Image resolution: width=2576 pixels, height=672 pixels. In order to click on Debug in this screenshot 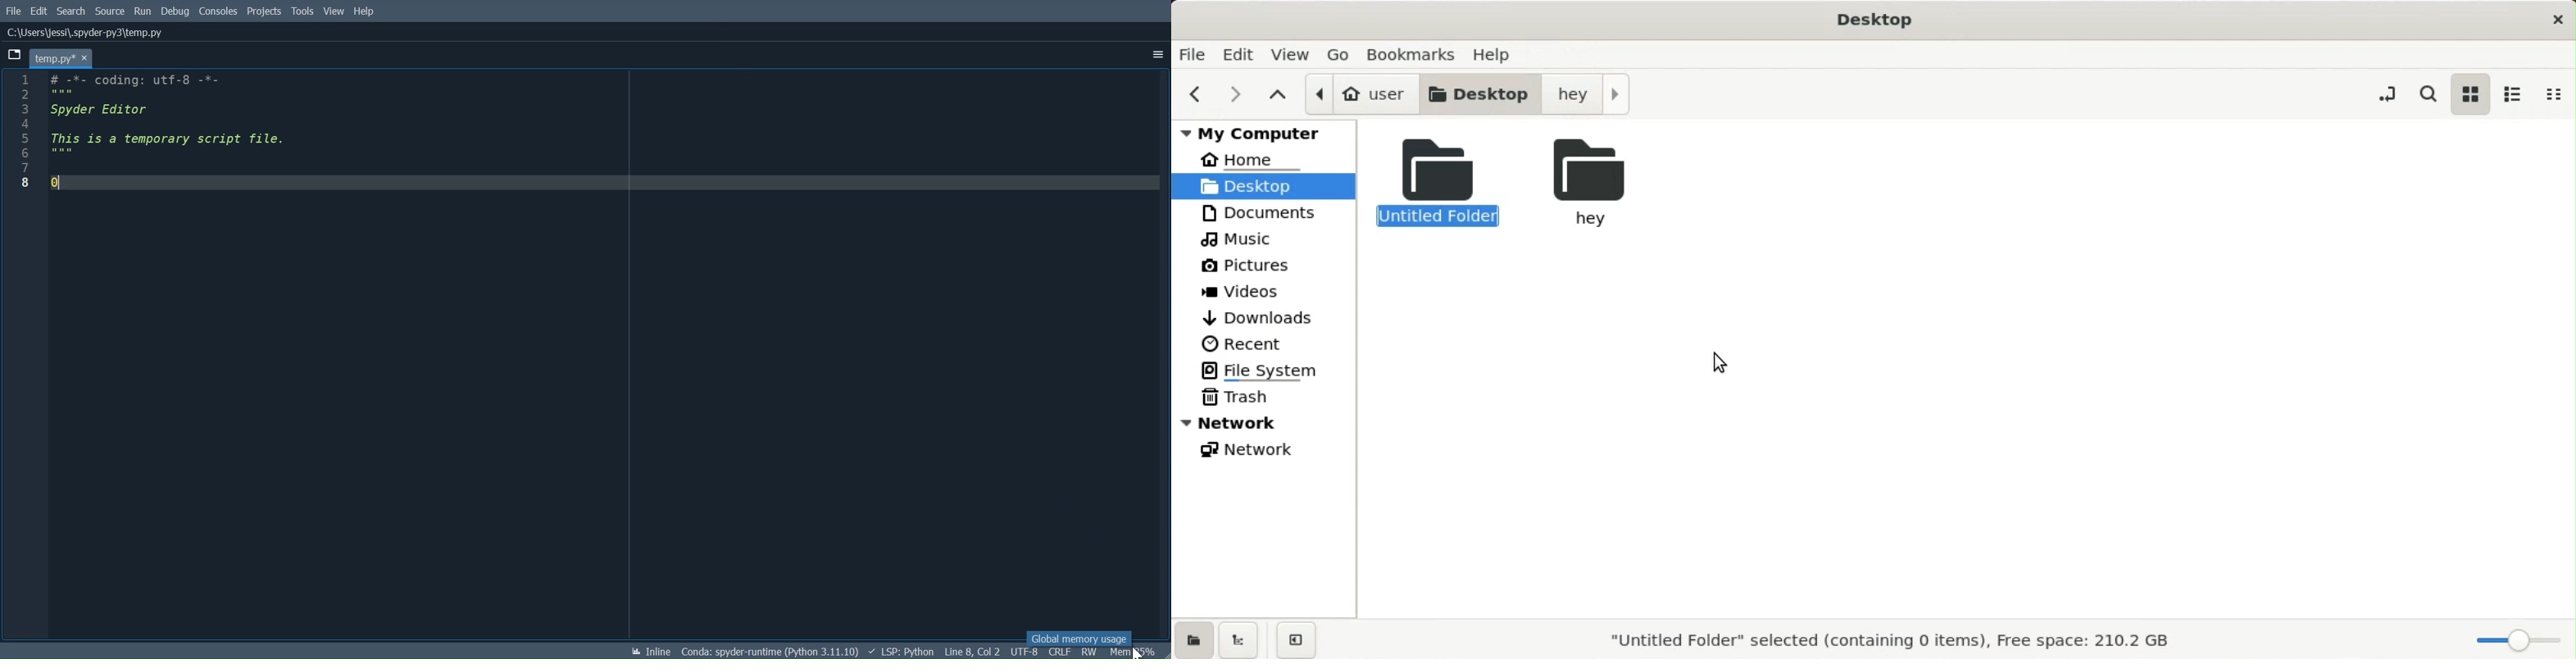, I will do `click(176, 10)`.